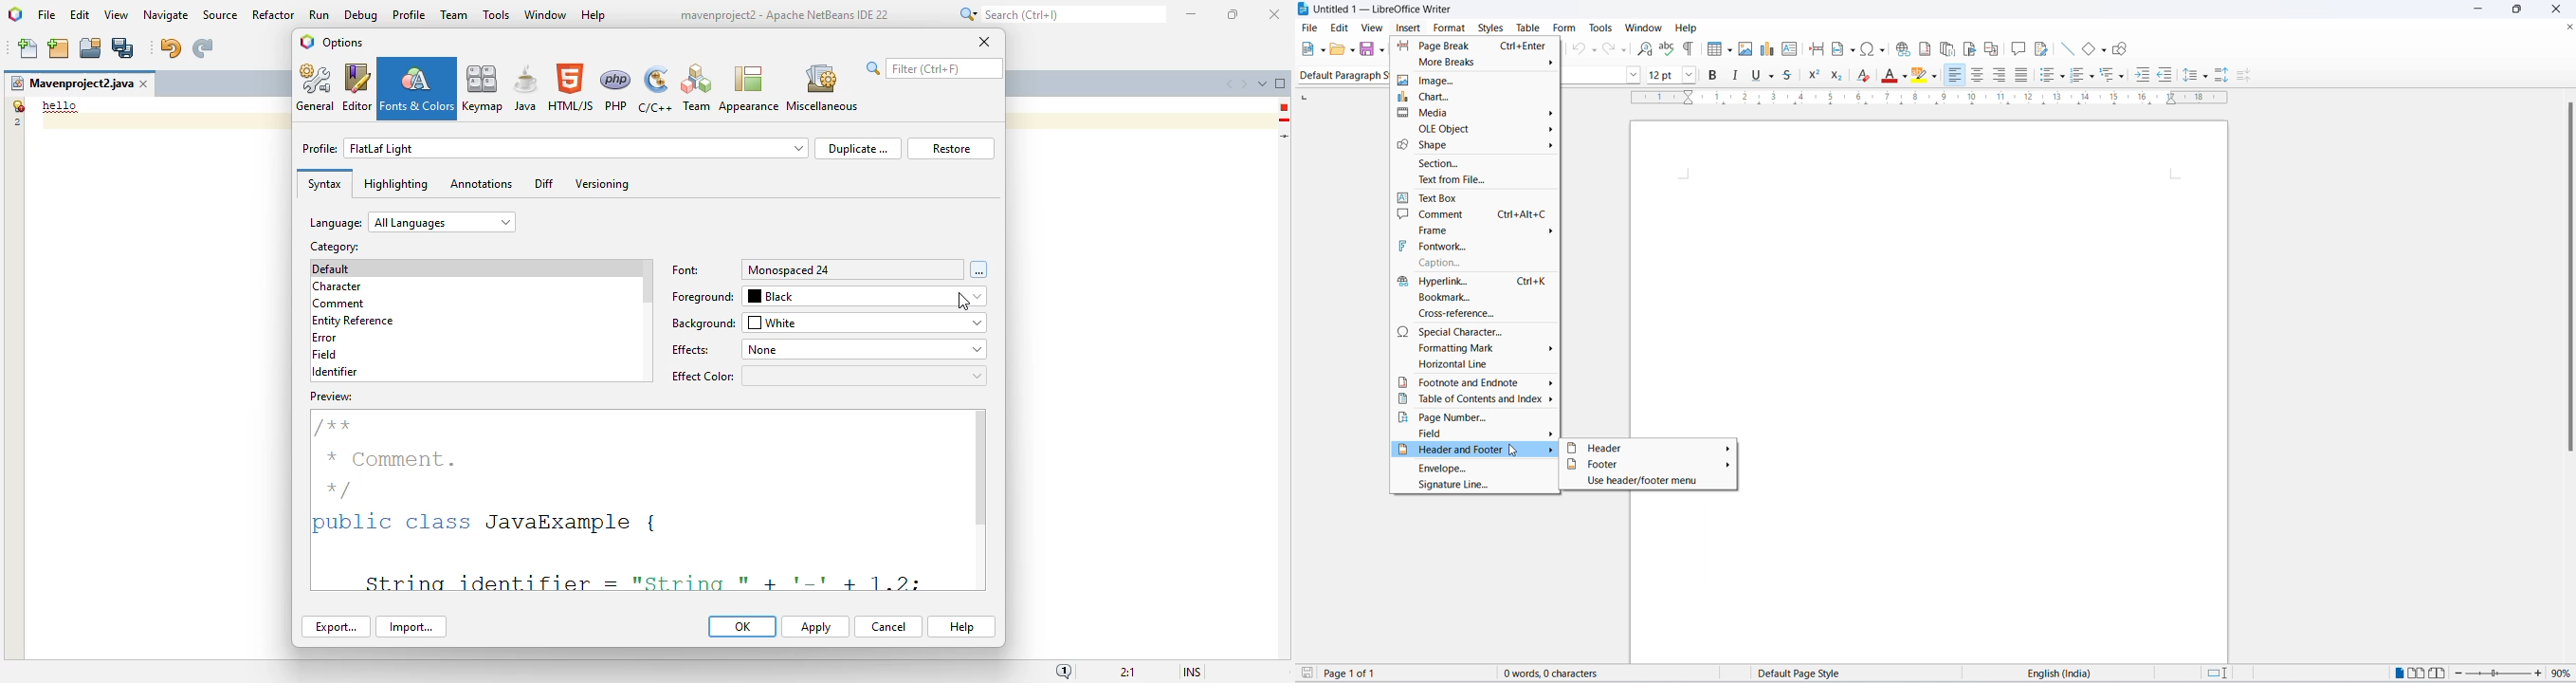 Image resolution: width=2576 pixels, height=700 pixels. I want to click on format, so click(1450, 27).